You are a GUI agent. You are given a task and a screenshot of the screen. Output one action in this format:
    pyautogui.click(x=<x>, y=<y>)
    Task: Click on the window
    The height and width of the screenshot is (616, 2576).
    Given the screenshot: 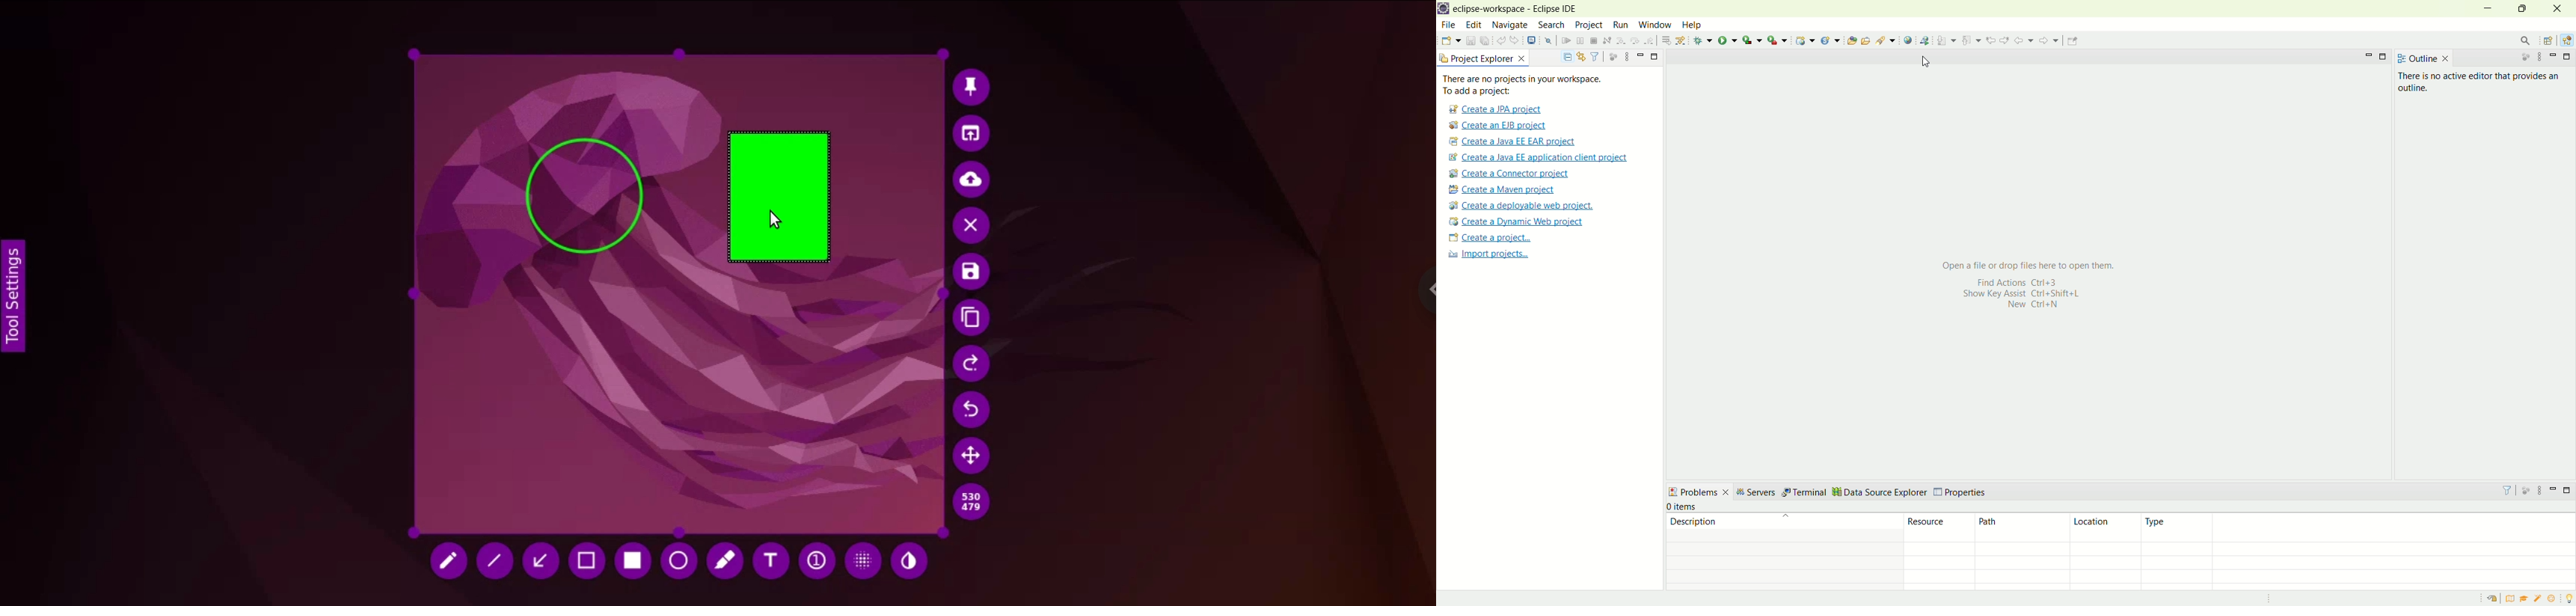 What is the action you would take?
    pyautogui.click(x=1658, y=24)
    